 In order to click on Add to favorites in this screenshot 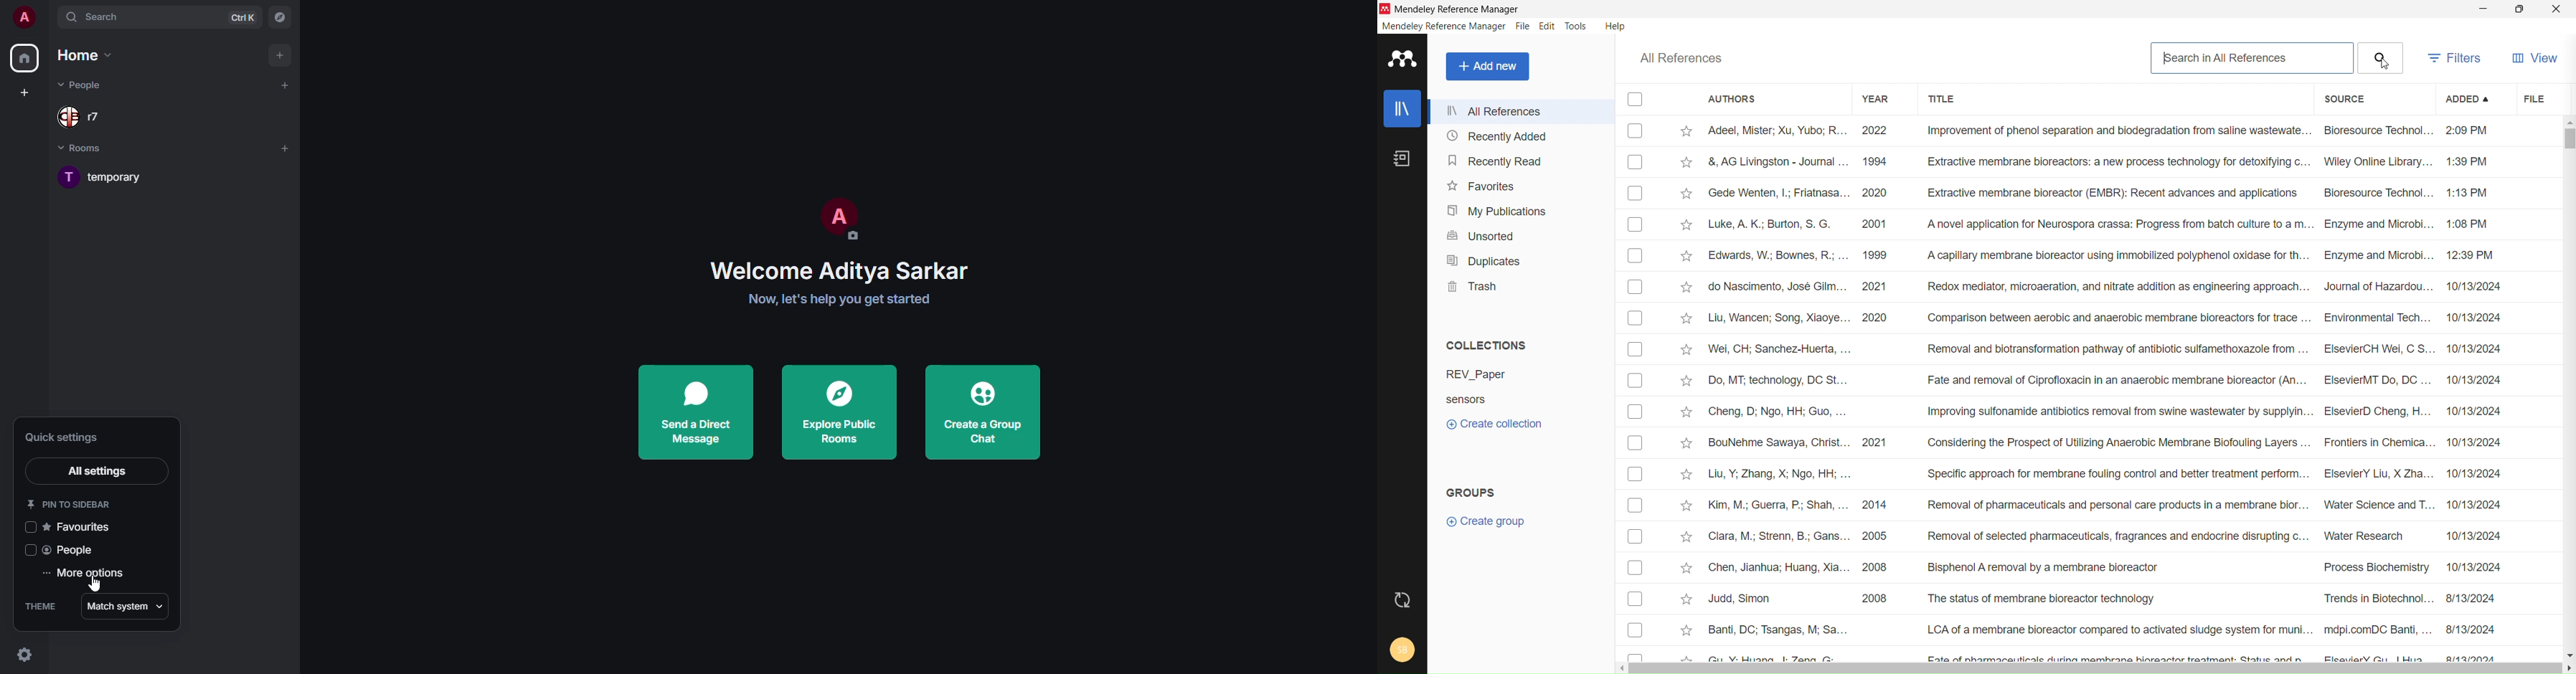, I will do `click(1684, 191)`.